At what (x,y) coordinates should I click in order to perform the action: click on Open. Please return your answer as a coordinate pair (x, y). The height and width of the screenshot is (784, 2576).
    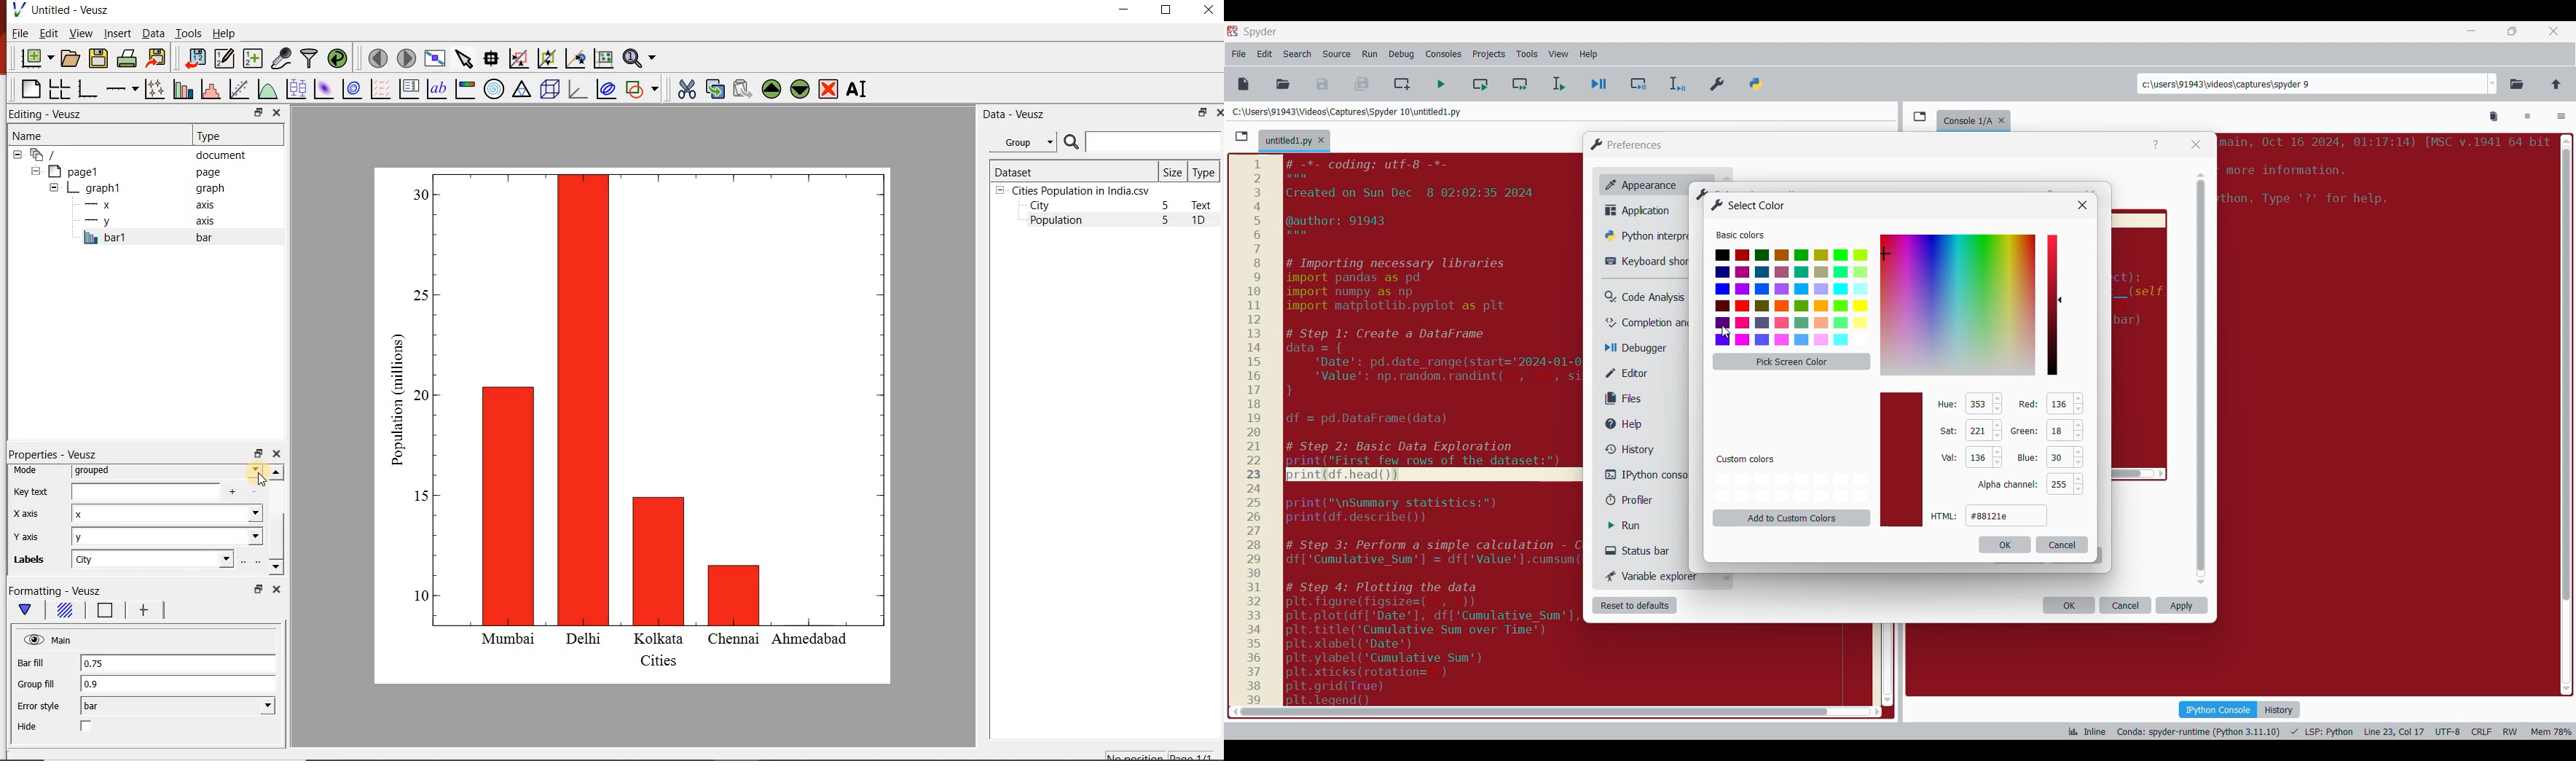
    Looking at the image, I should click on (1283, 84).